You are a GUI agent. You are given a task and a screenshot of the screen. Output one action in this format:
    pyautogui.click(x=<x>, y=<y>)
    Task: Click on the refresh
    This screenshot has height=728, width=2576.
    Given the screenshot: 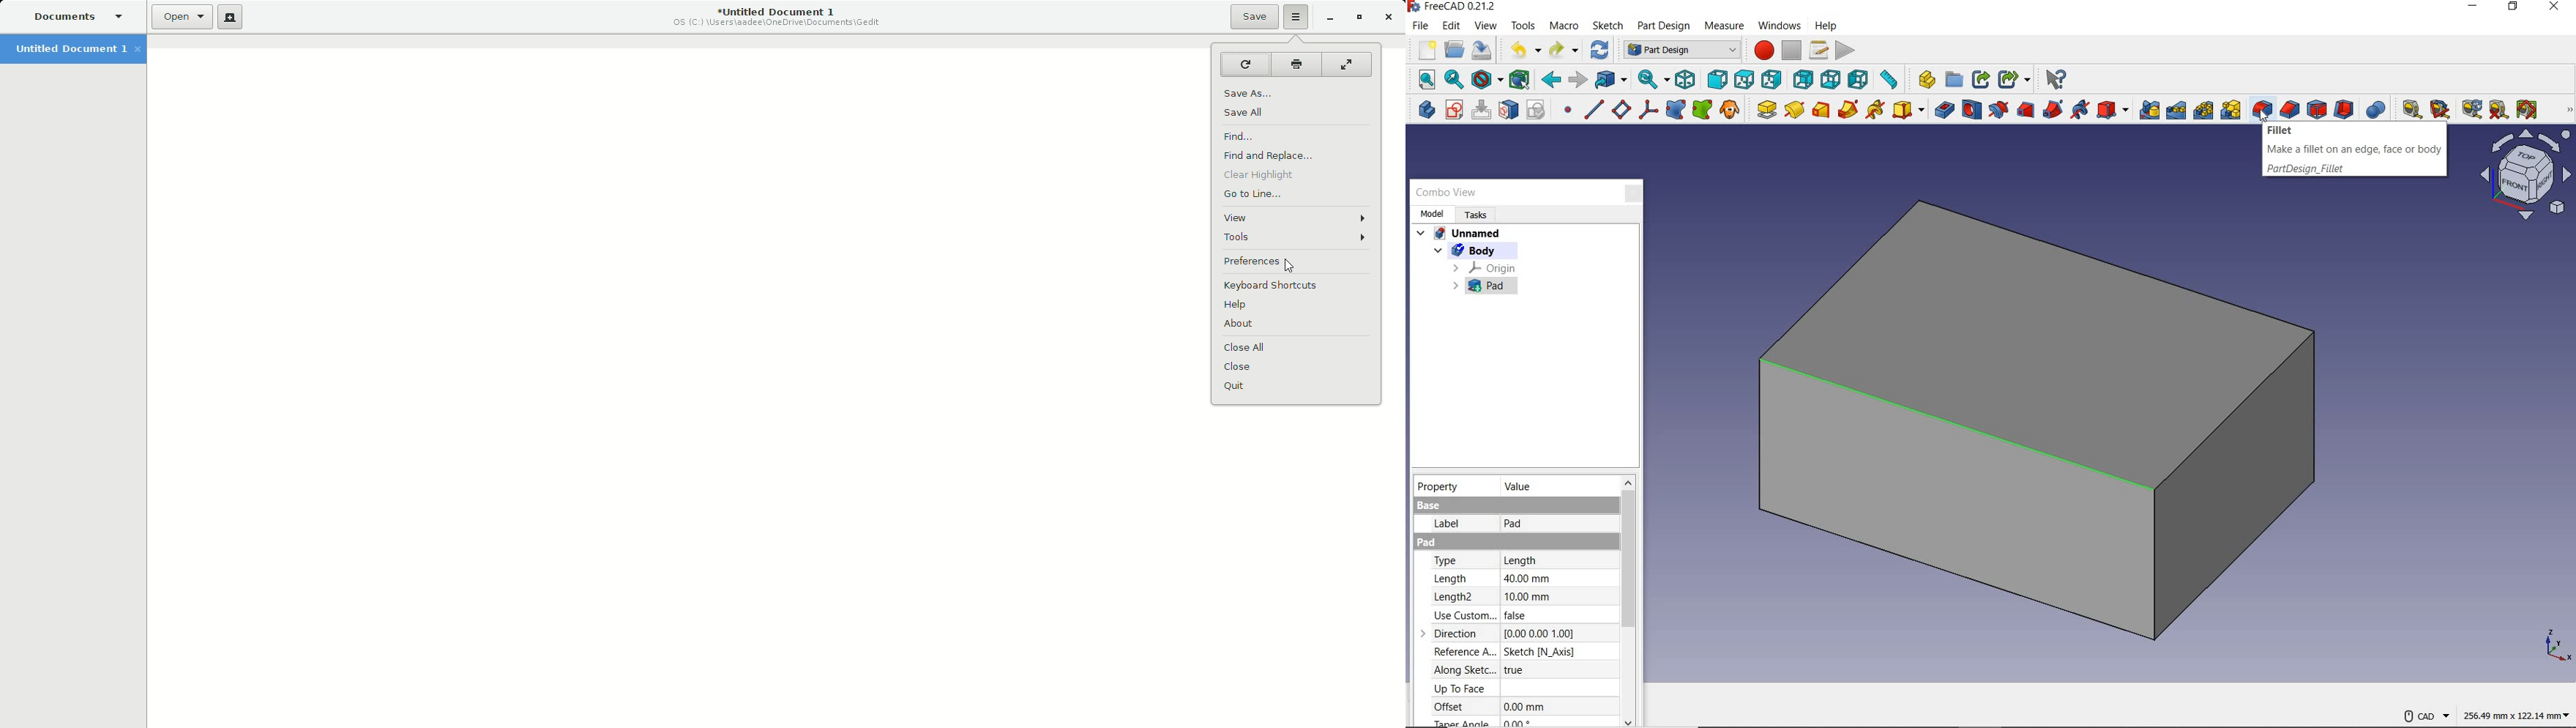 What is the action you would take?
    pyautogui.click(x=1600, y=50)
    